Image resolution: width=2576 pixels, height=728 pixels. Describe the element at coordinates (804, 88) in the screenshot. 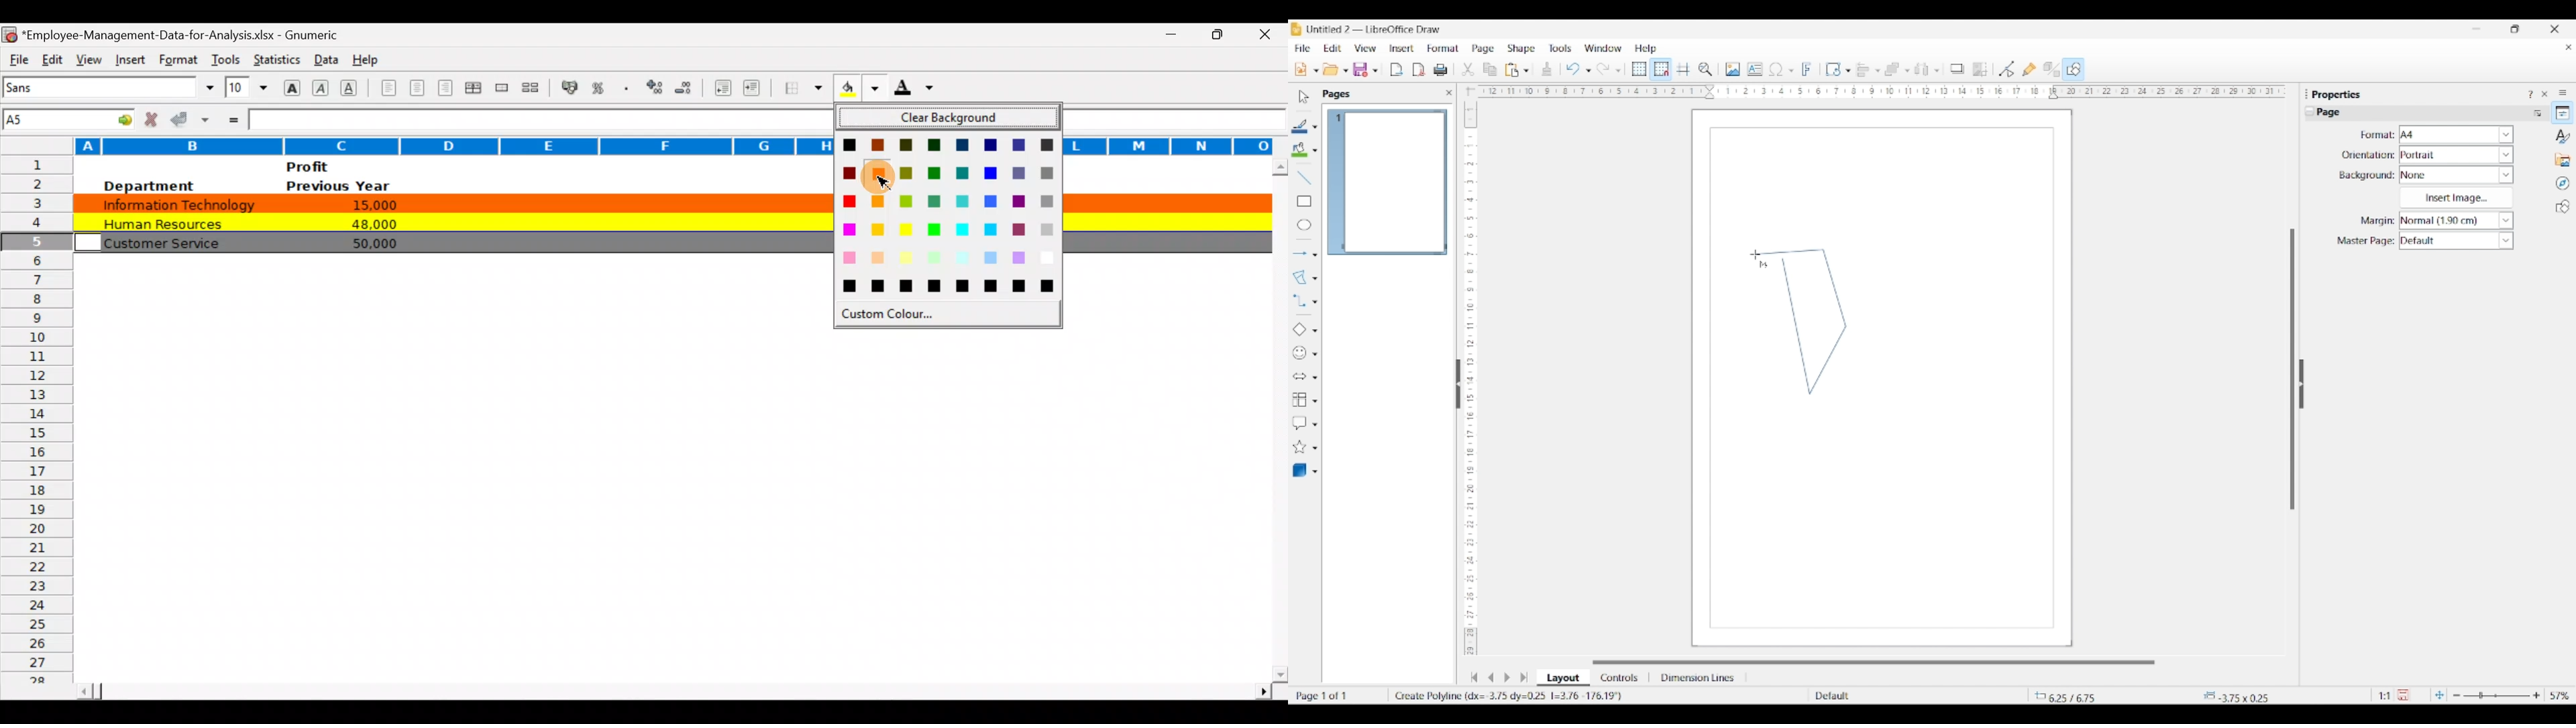

I see `Borders` at that location.